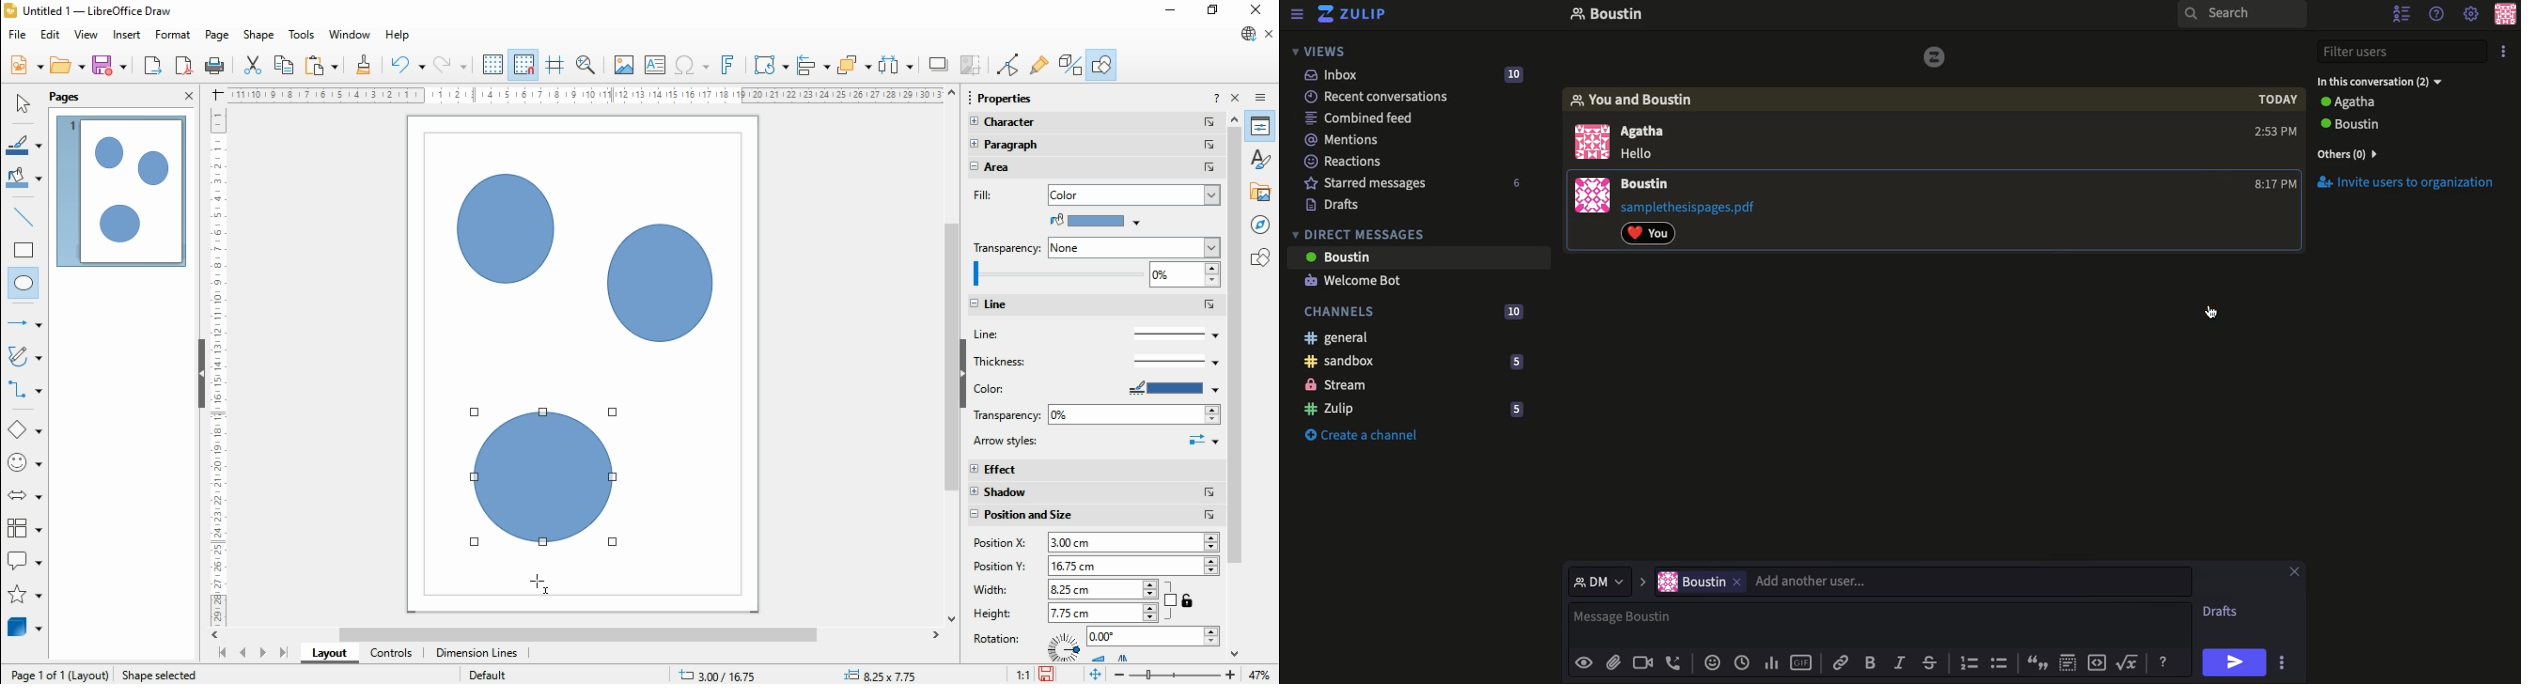 This screenshot has height=700, width=2548. What do you see at coordinates (50, 35) in the screenshot?
I see `edit` at bounding box center [50, 35].